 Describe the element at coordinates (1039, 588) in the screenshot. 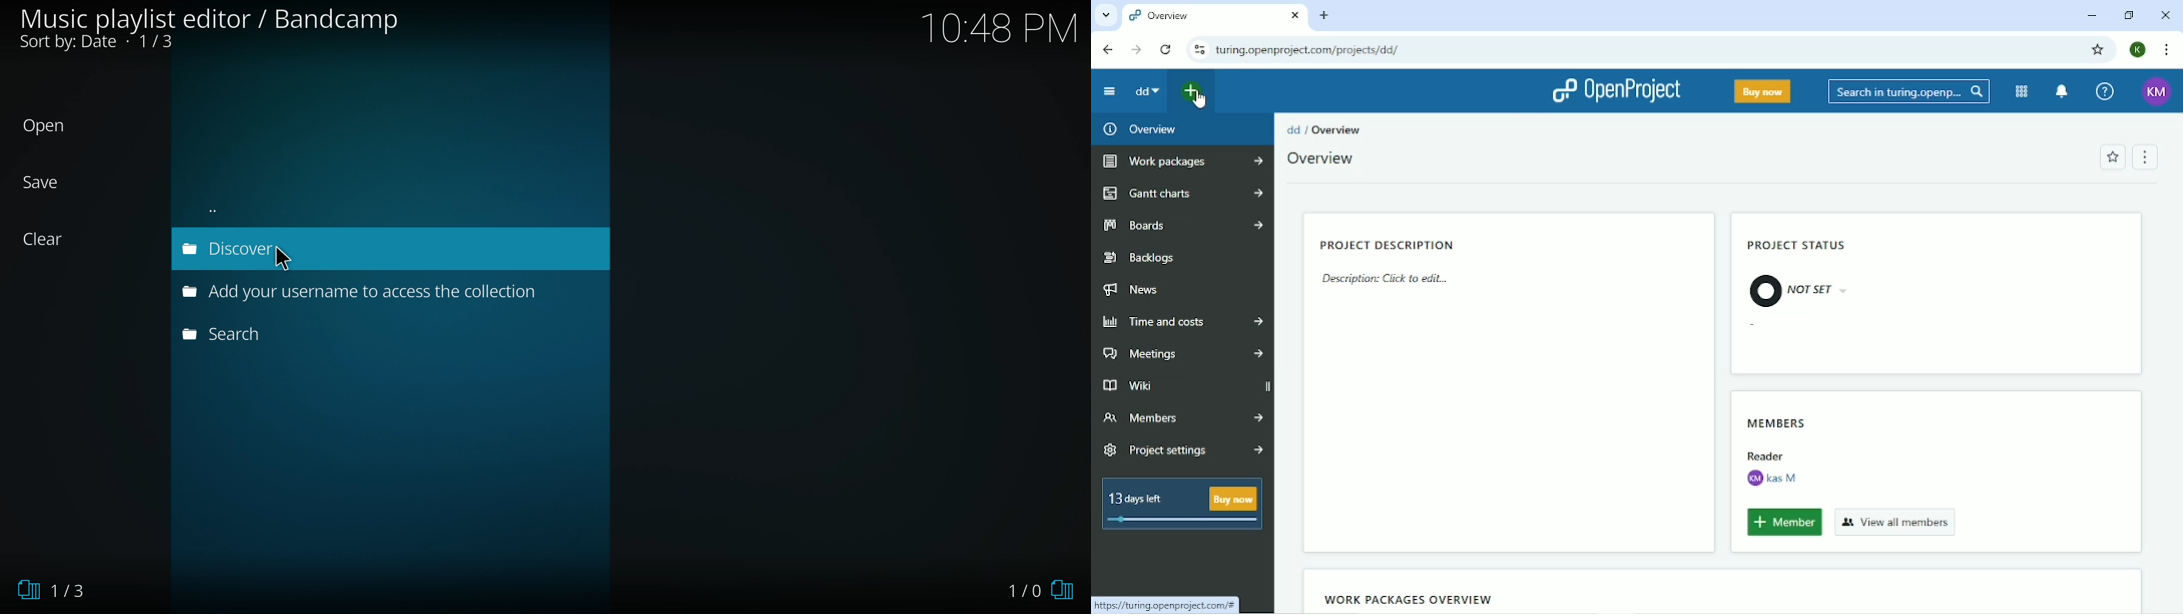

I see `1/0` at that location.